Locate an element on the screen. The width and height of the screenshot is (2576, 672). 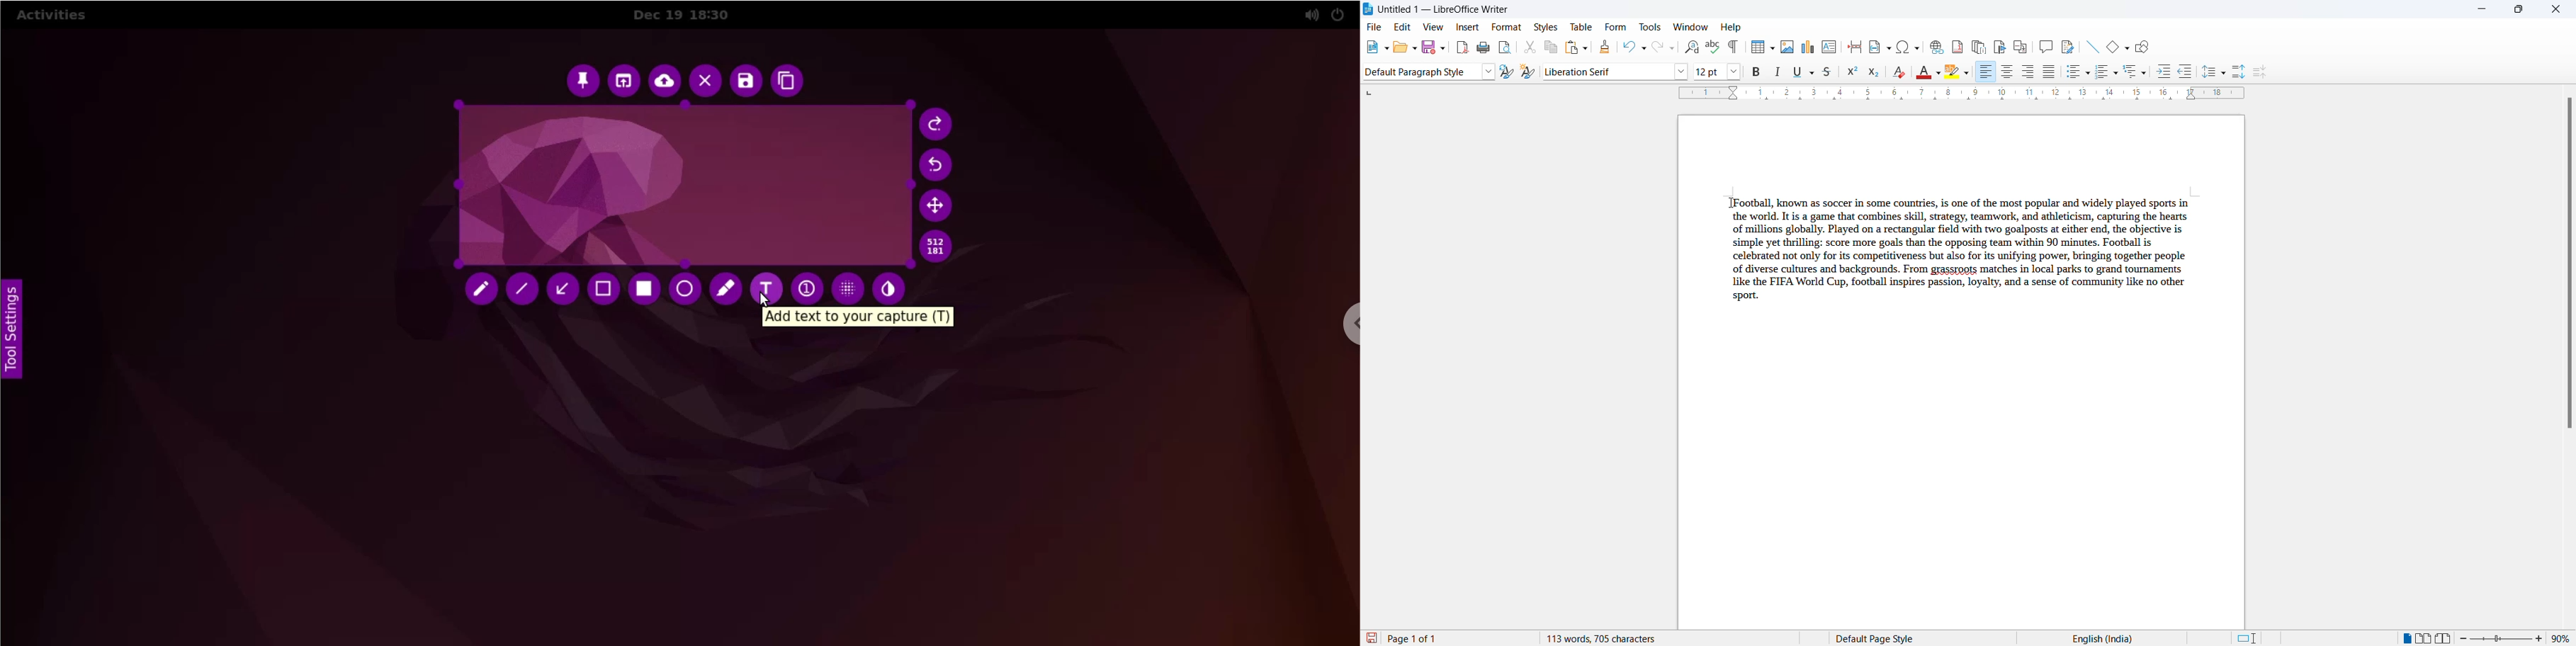
multipage view is located at coordinates (2425, 640).